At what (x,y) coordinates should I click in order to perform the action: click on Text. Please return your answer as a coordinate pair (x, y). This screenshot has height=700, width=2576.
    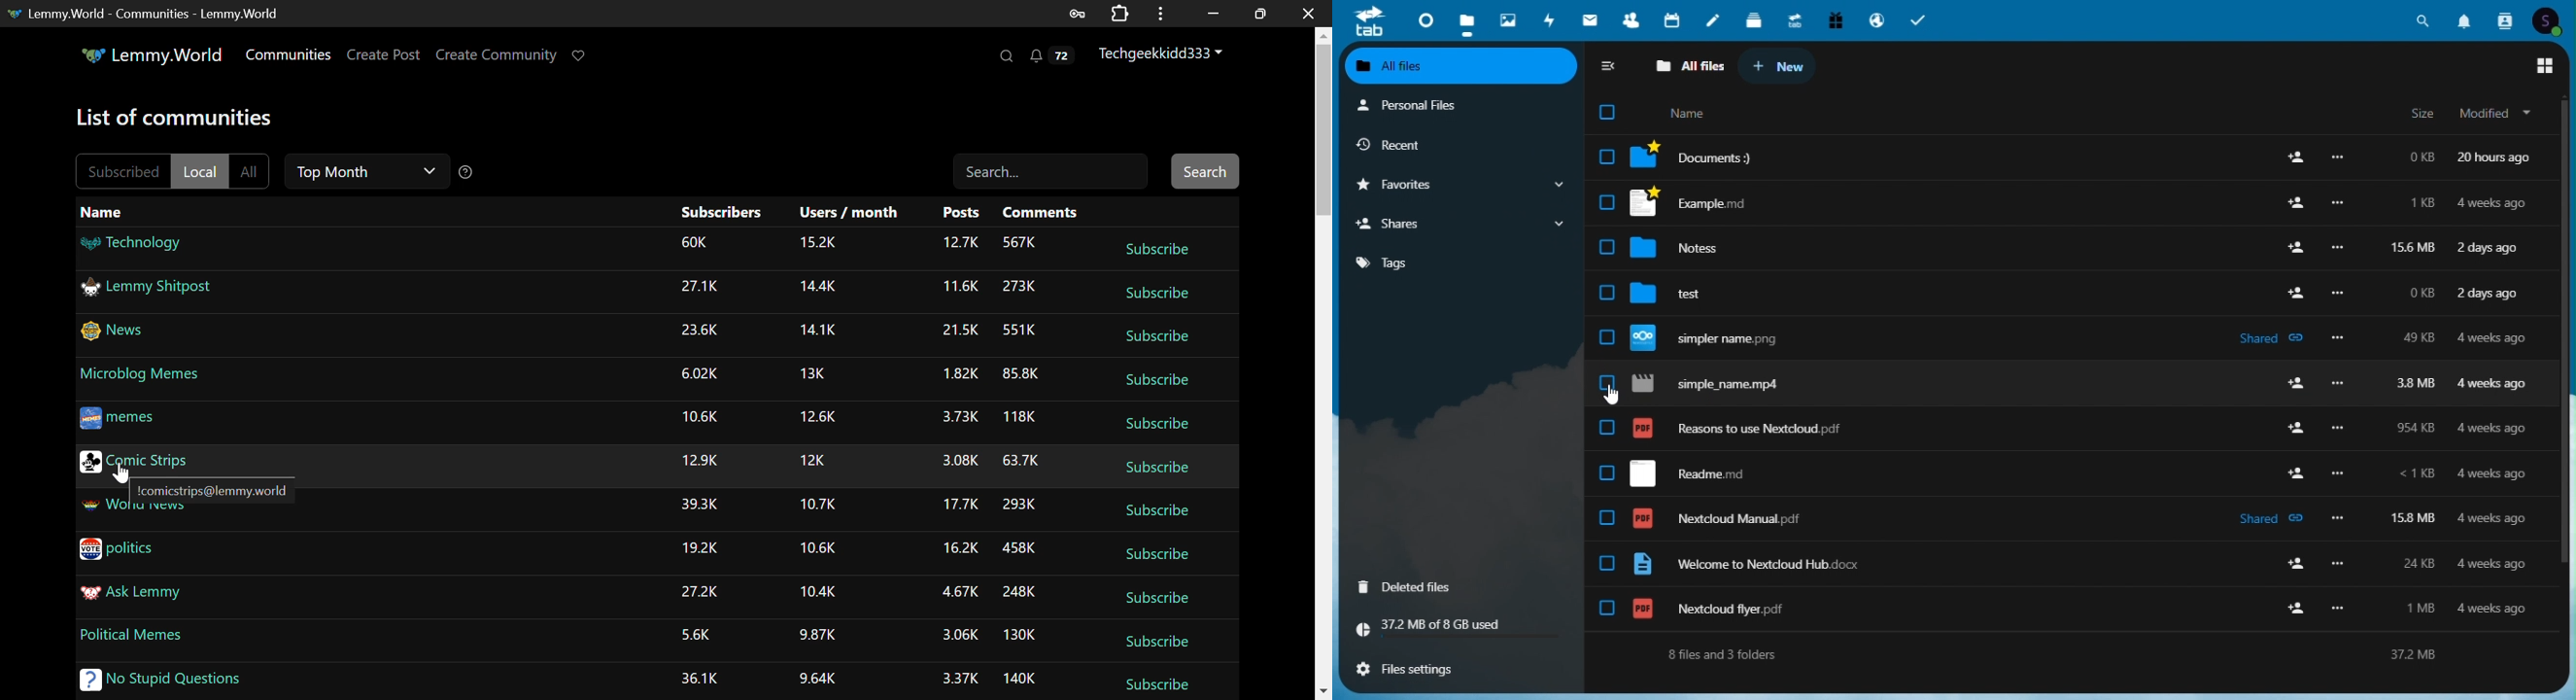
    Looking at the image, I should click on (2062, 653).